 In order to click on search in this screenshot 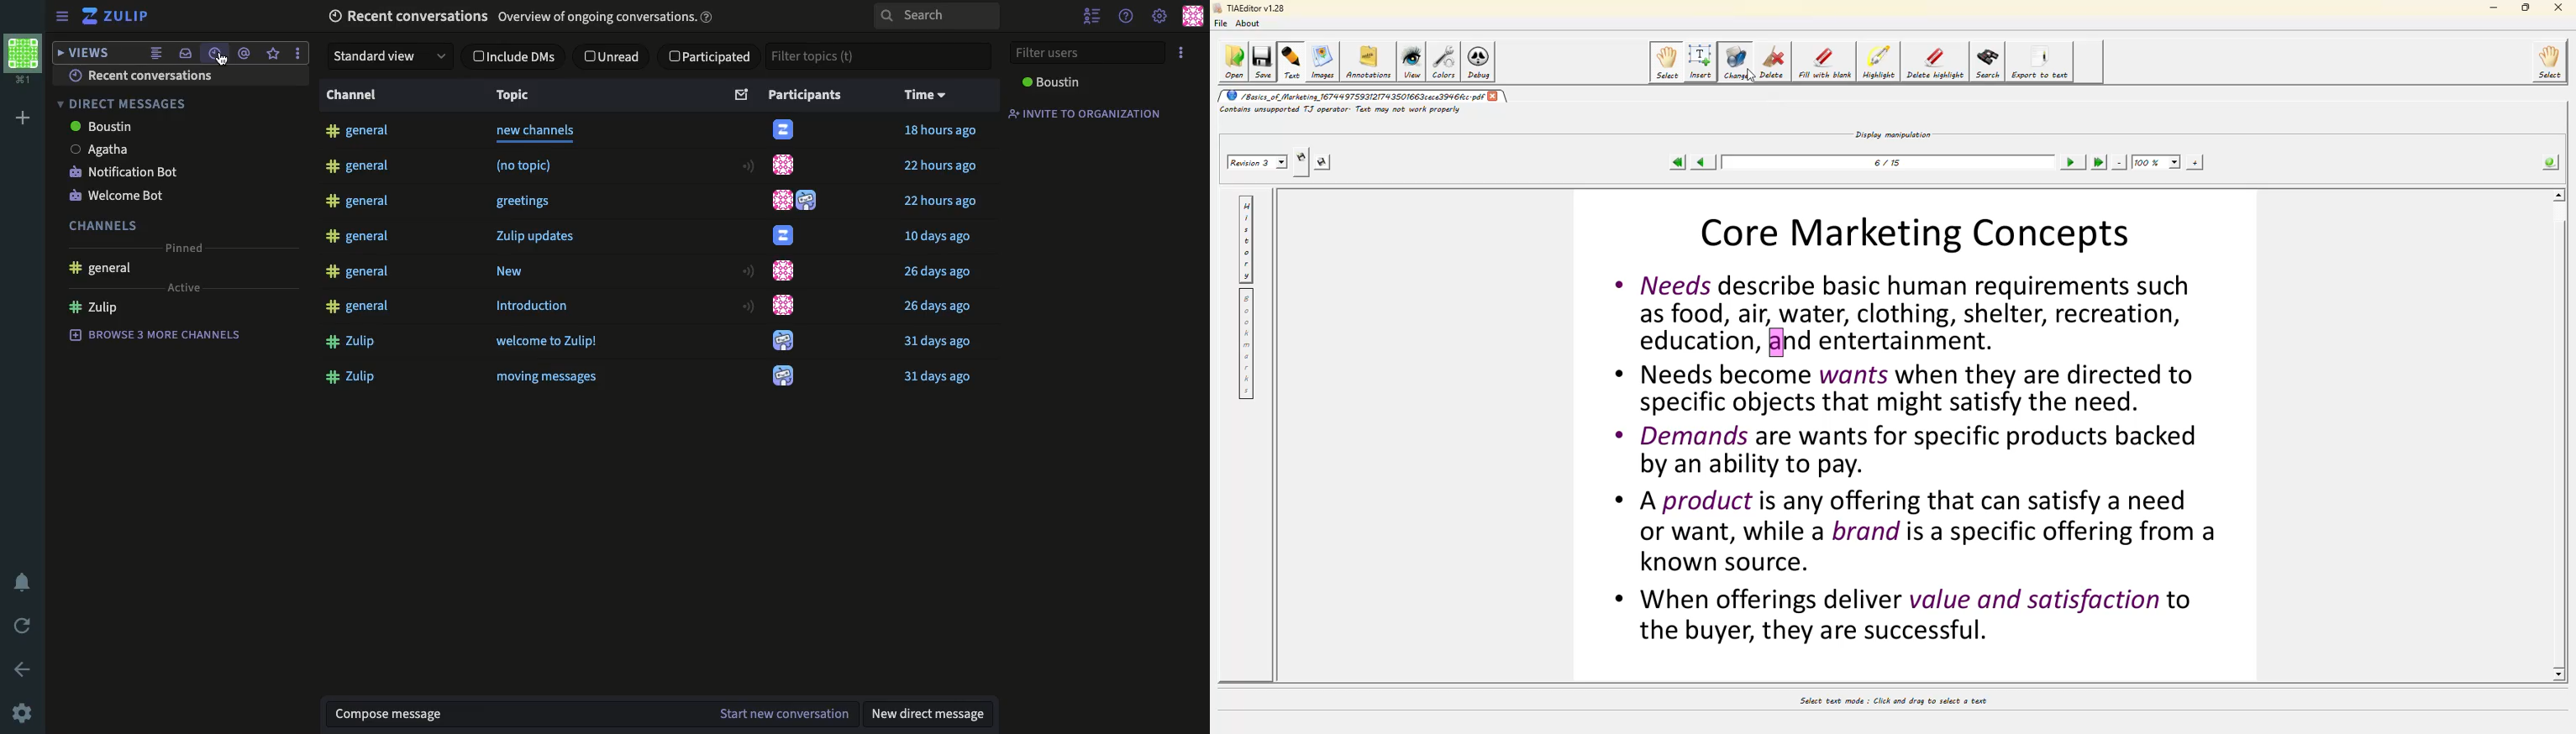, I will do `click(933, 17)`.